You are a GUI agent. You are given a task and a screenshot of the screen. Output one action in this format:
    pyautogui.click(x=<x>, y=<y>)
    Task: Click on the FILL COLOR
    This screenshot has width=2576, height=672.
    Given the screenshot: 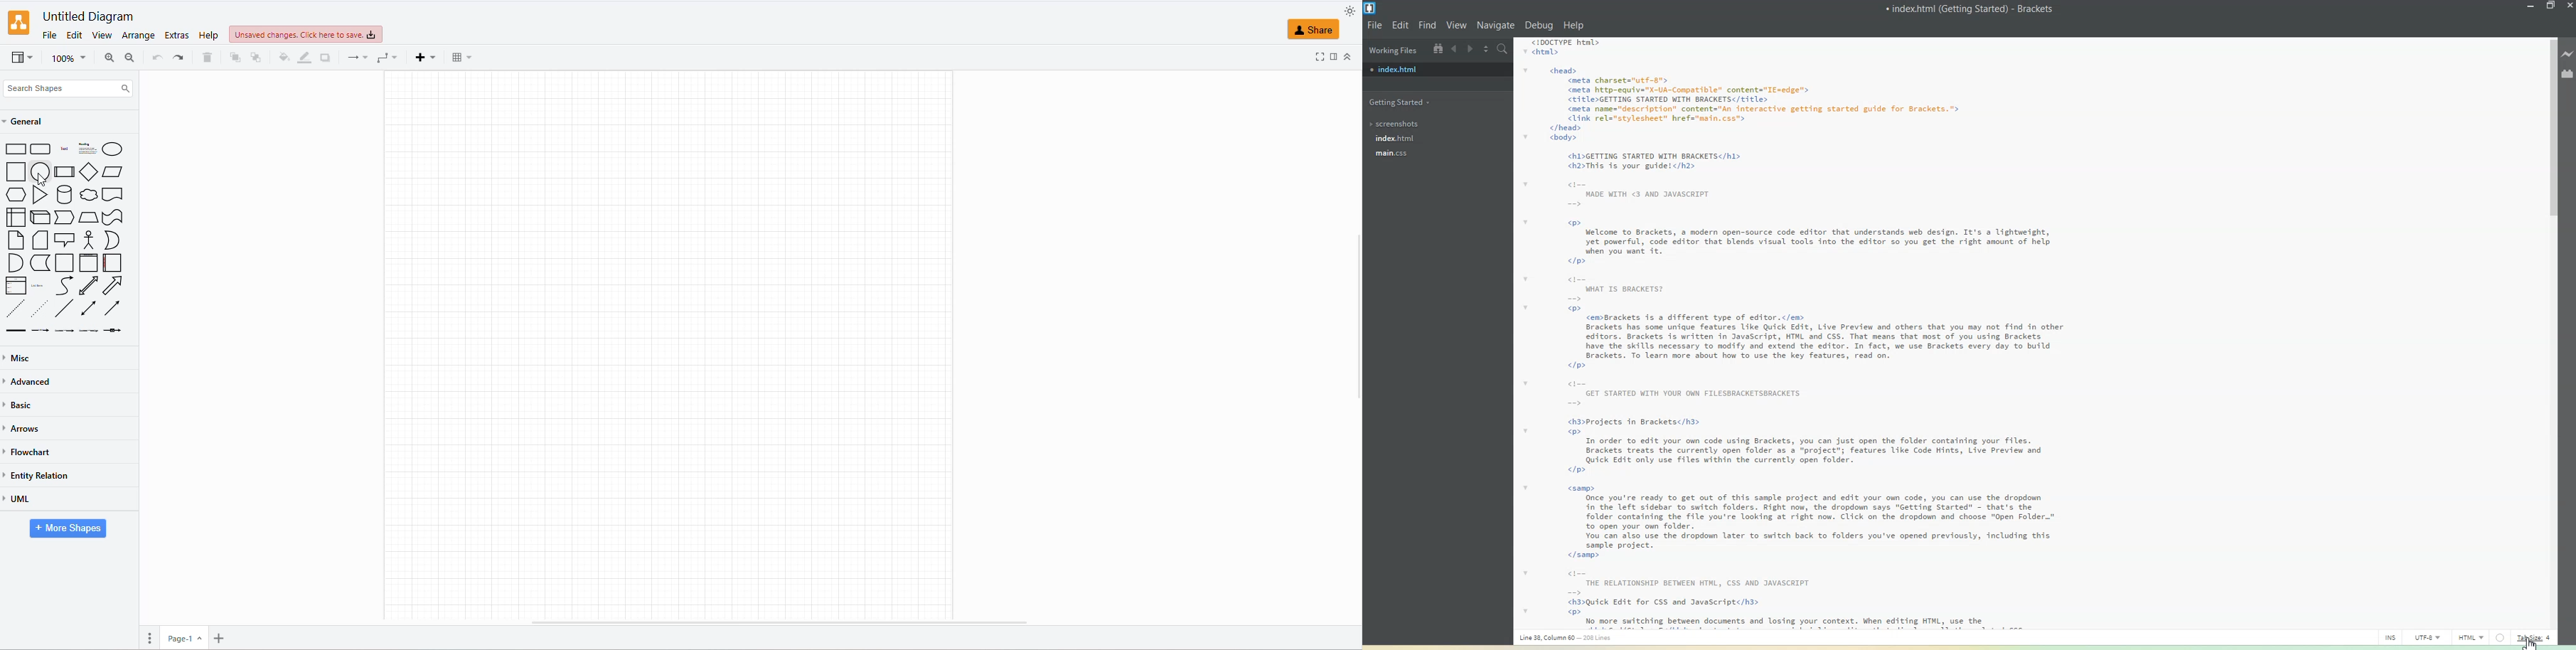 What is the action you would take?
    pyautogui.click(x=282, y=60)
    